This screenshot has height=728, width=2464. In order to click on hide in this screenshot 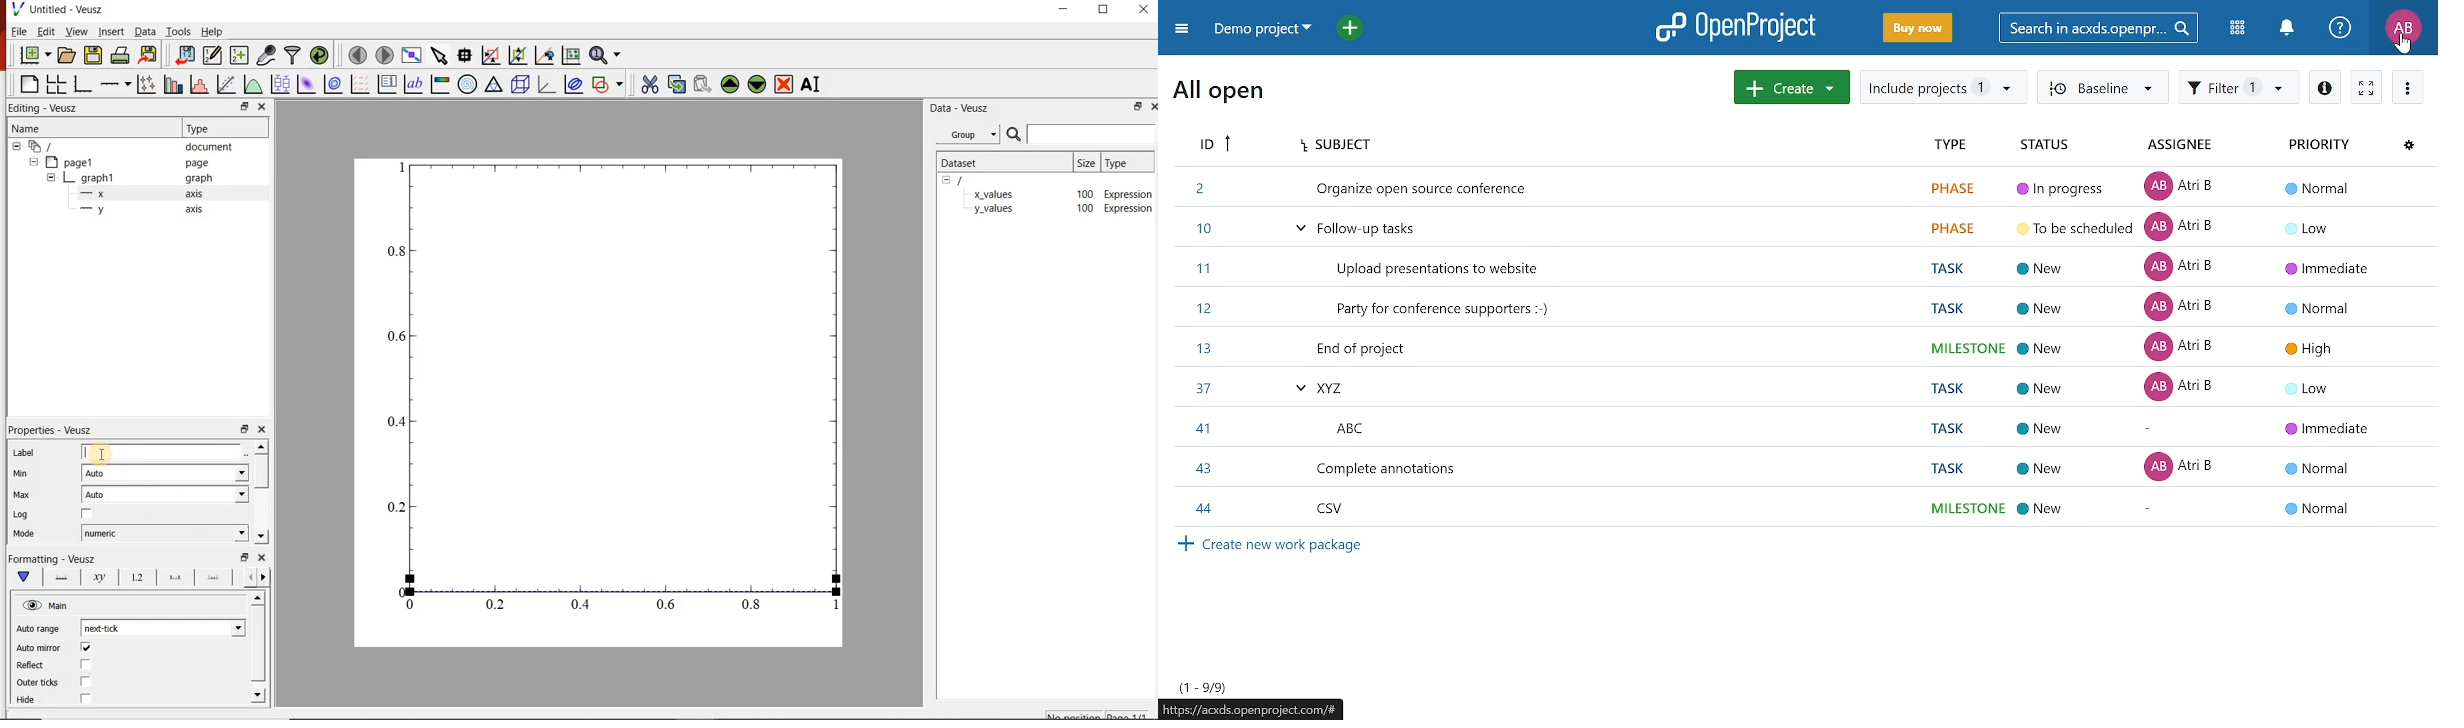, I will do `click(951, 181)`.